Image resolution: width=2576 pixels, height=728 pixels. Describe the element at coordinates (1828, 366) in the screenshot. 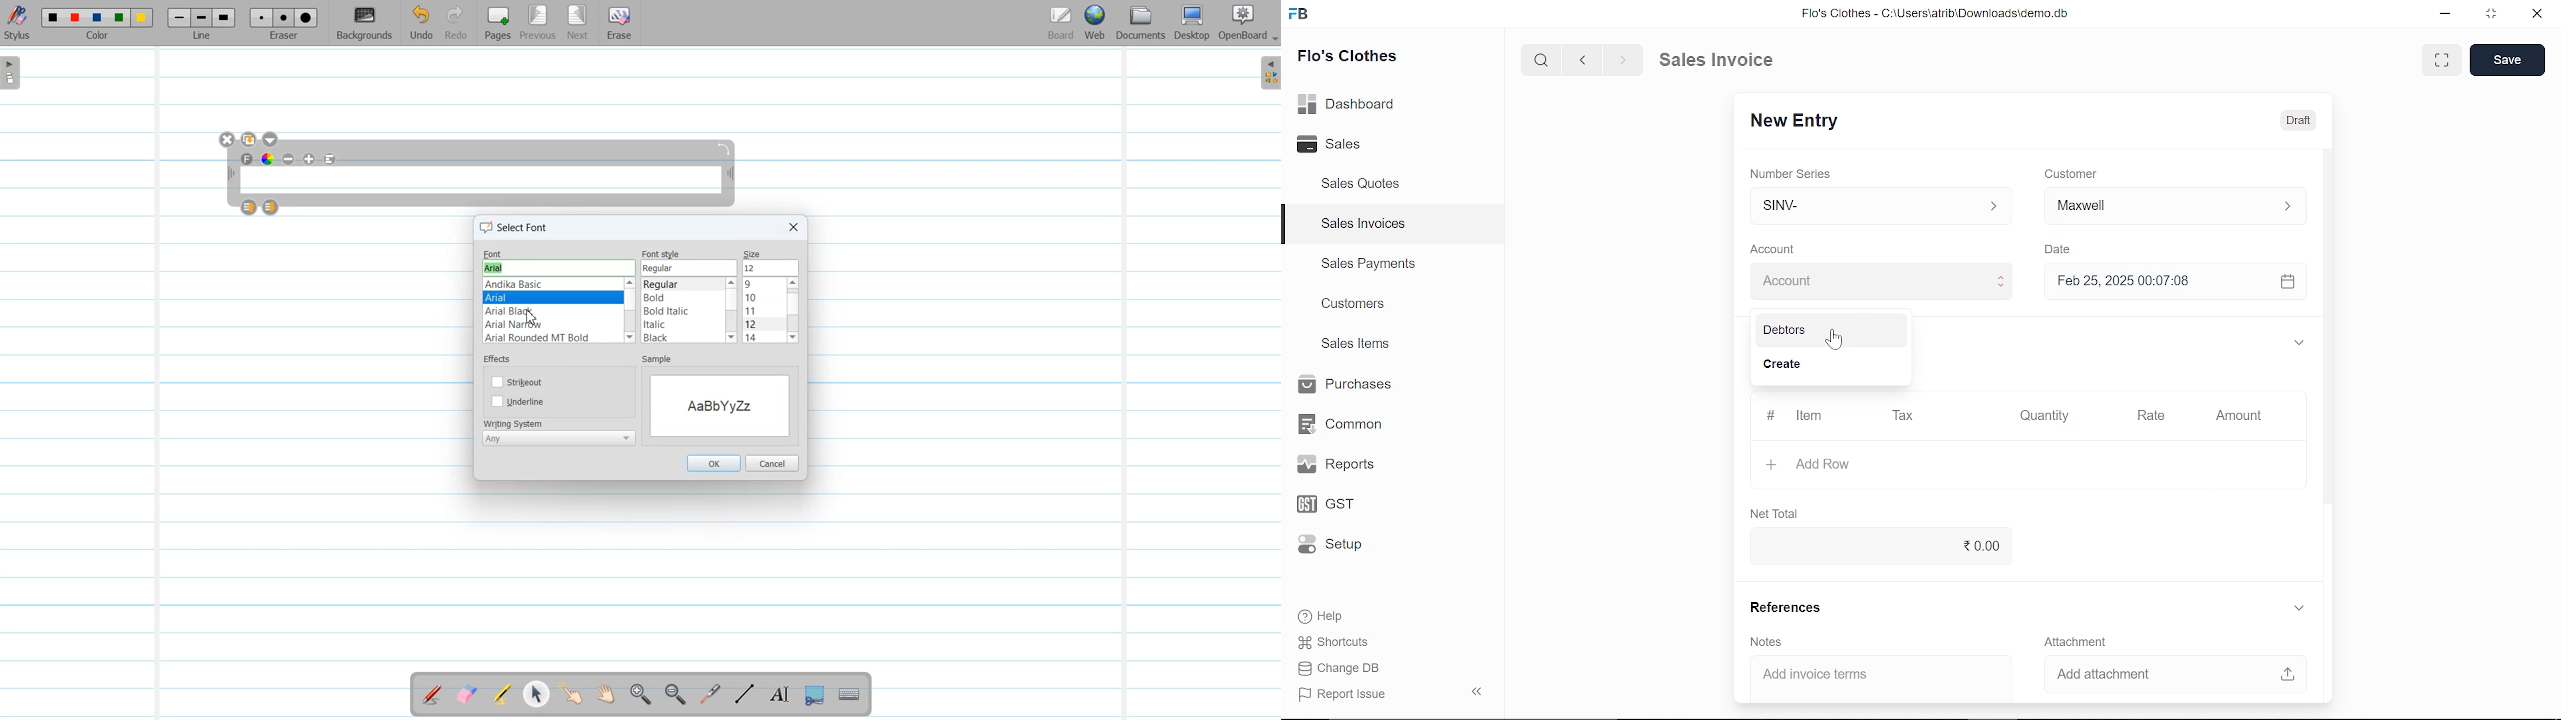

I see `Create` at that location.